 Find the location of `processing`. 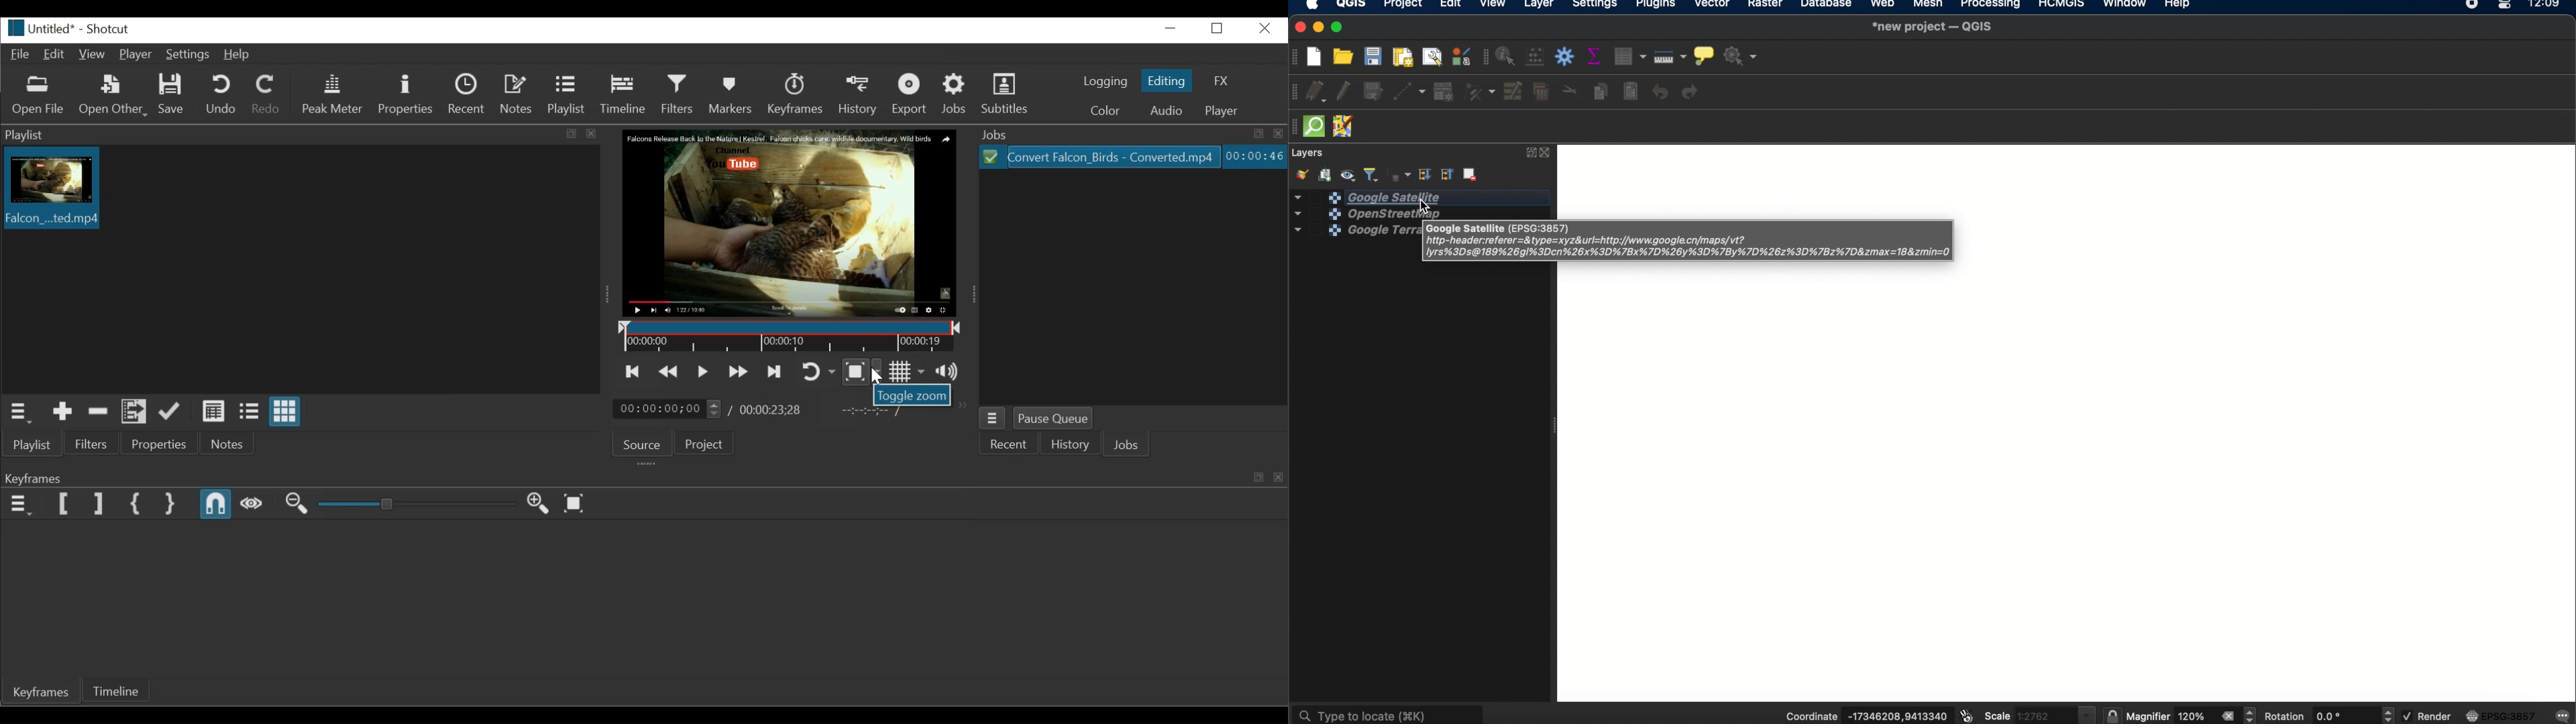

processing is located at coordinates (1991, 5).